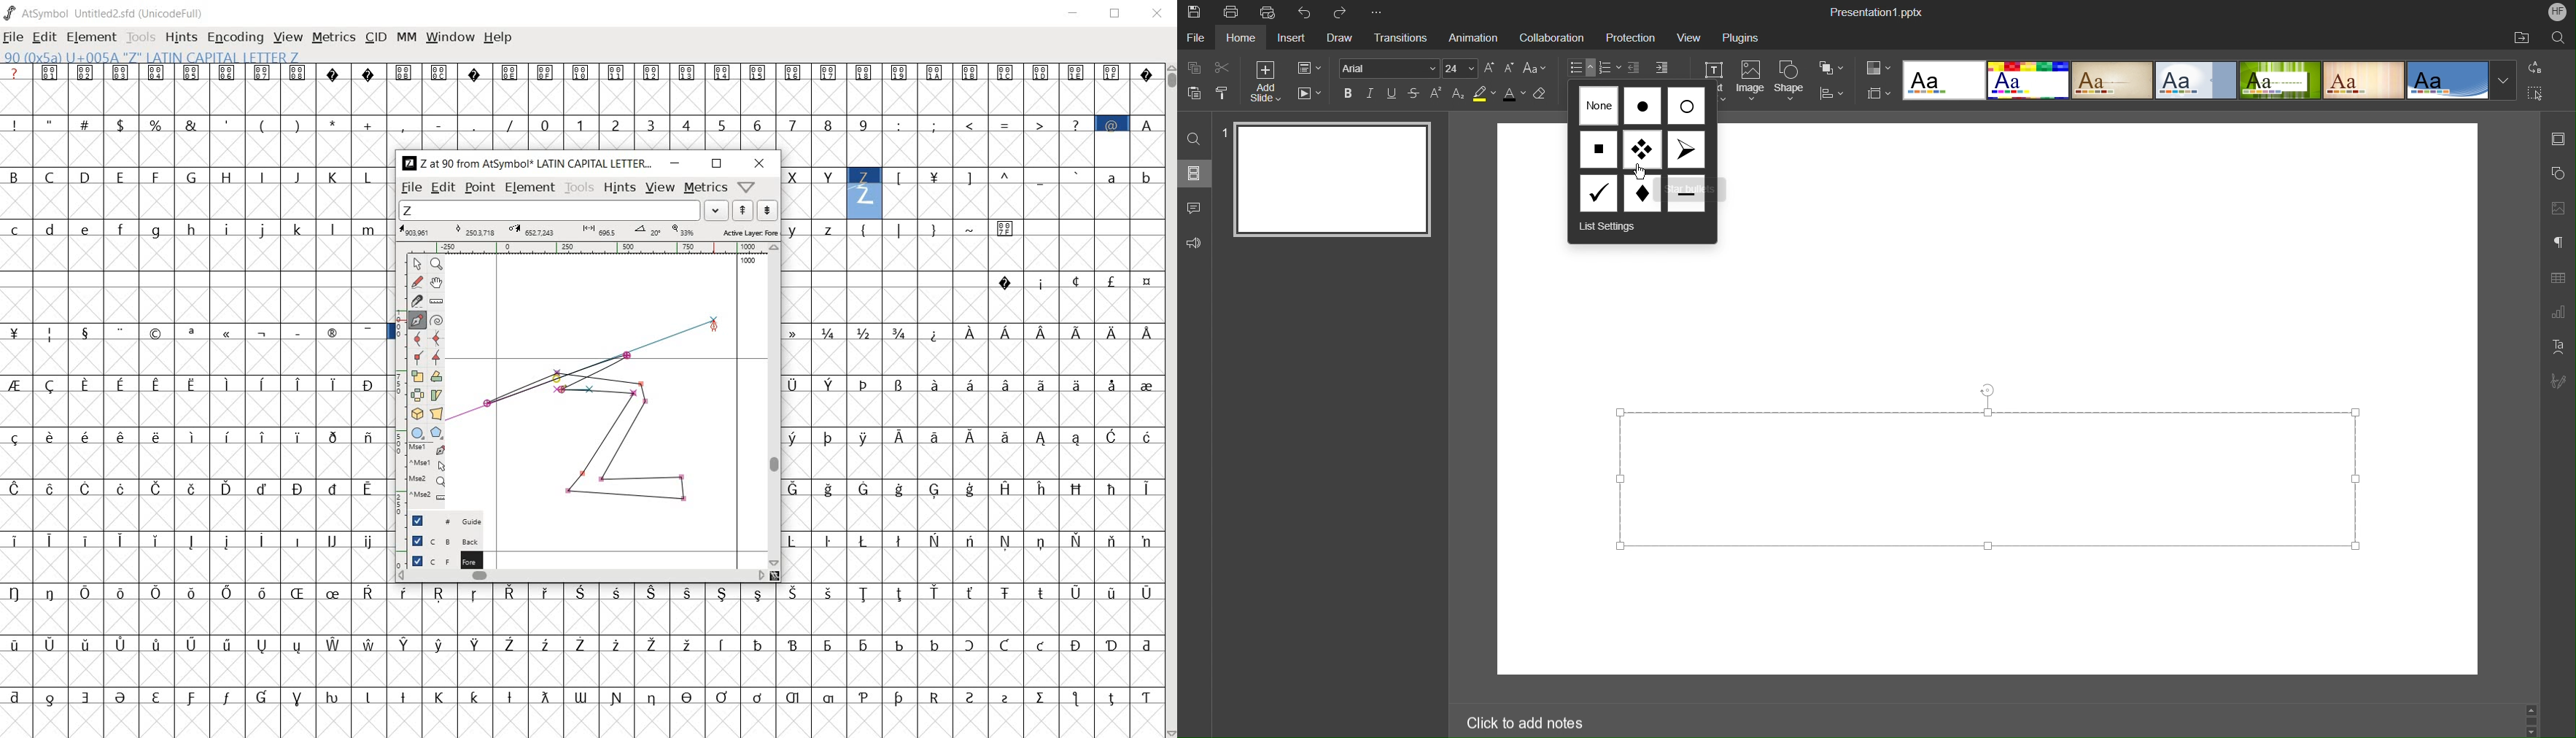  I want to click on show the next word on the list, so click(742, 211).